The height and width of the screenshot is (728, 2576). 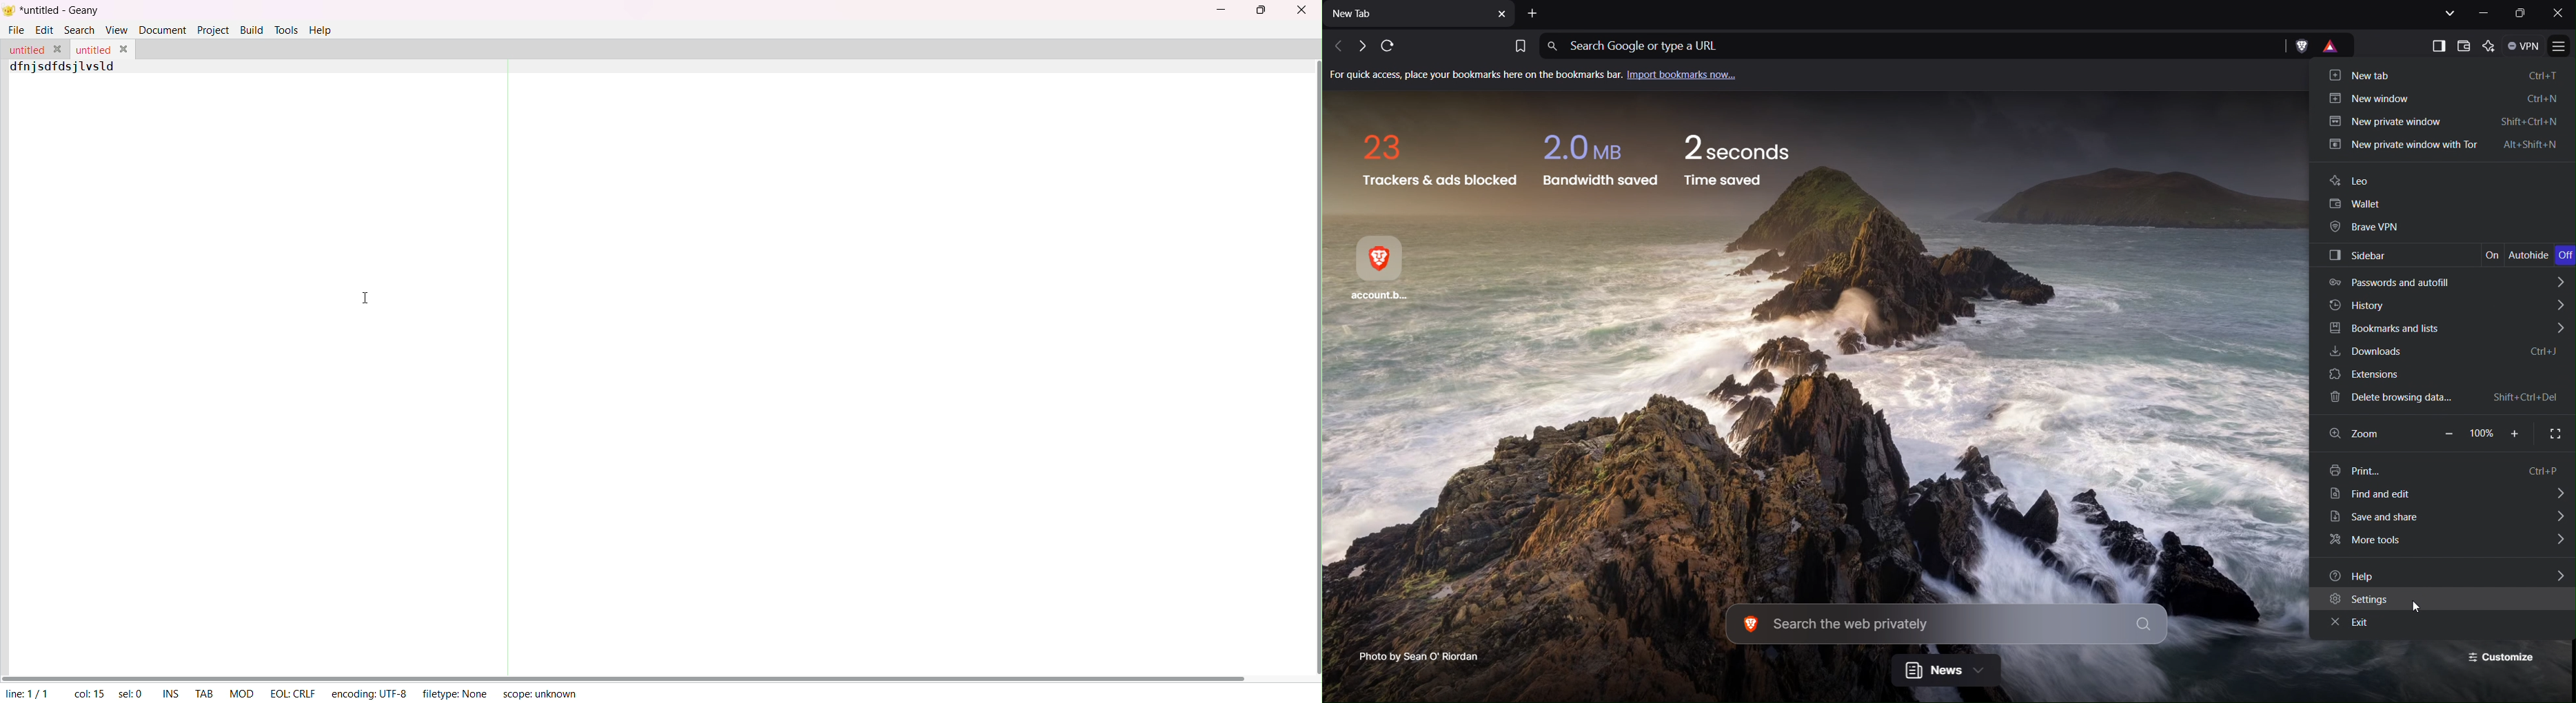 I want to click on Zoom, so click(x=2374, y=435).